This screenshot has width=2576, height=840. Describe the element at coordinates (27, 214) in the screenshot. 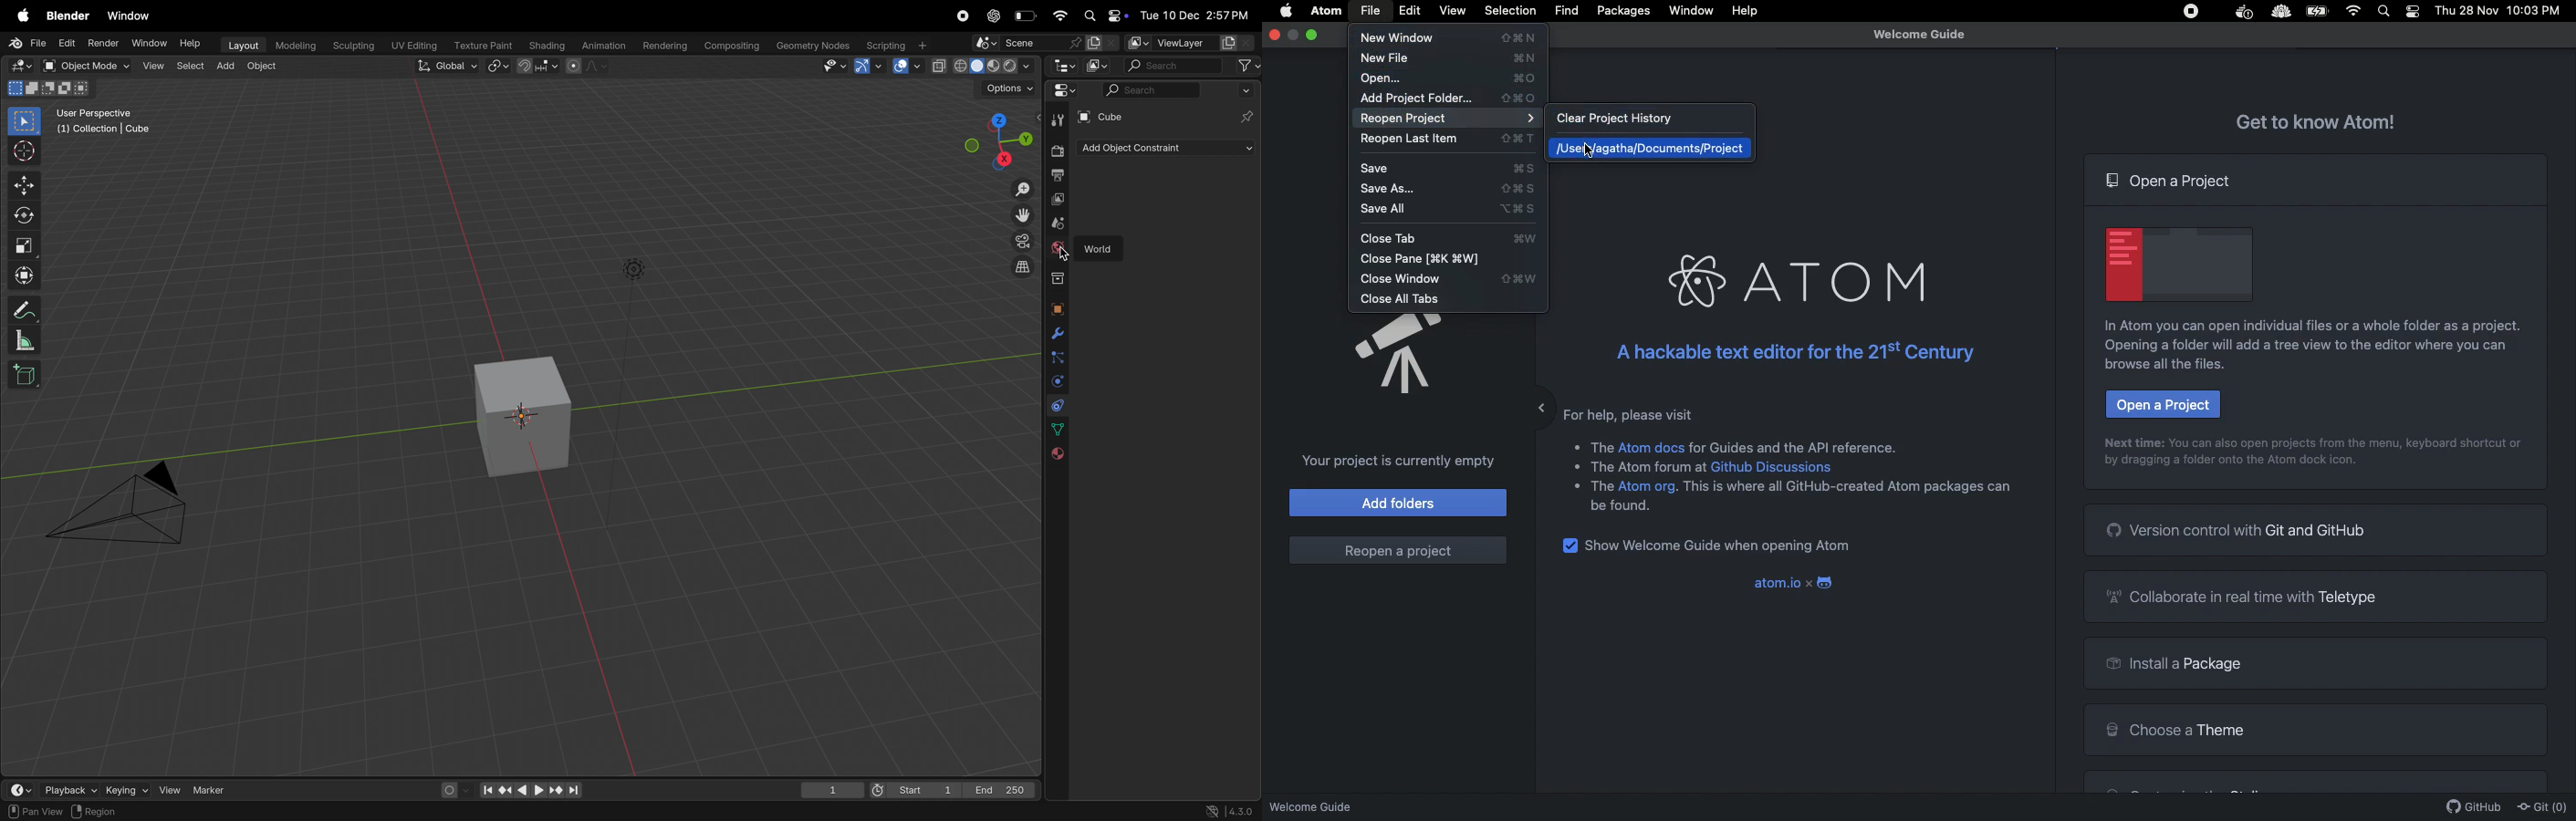

I see `rotate` at that location.